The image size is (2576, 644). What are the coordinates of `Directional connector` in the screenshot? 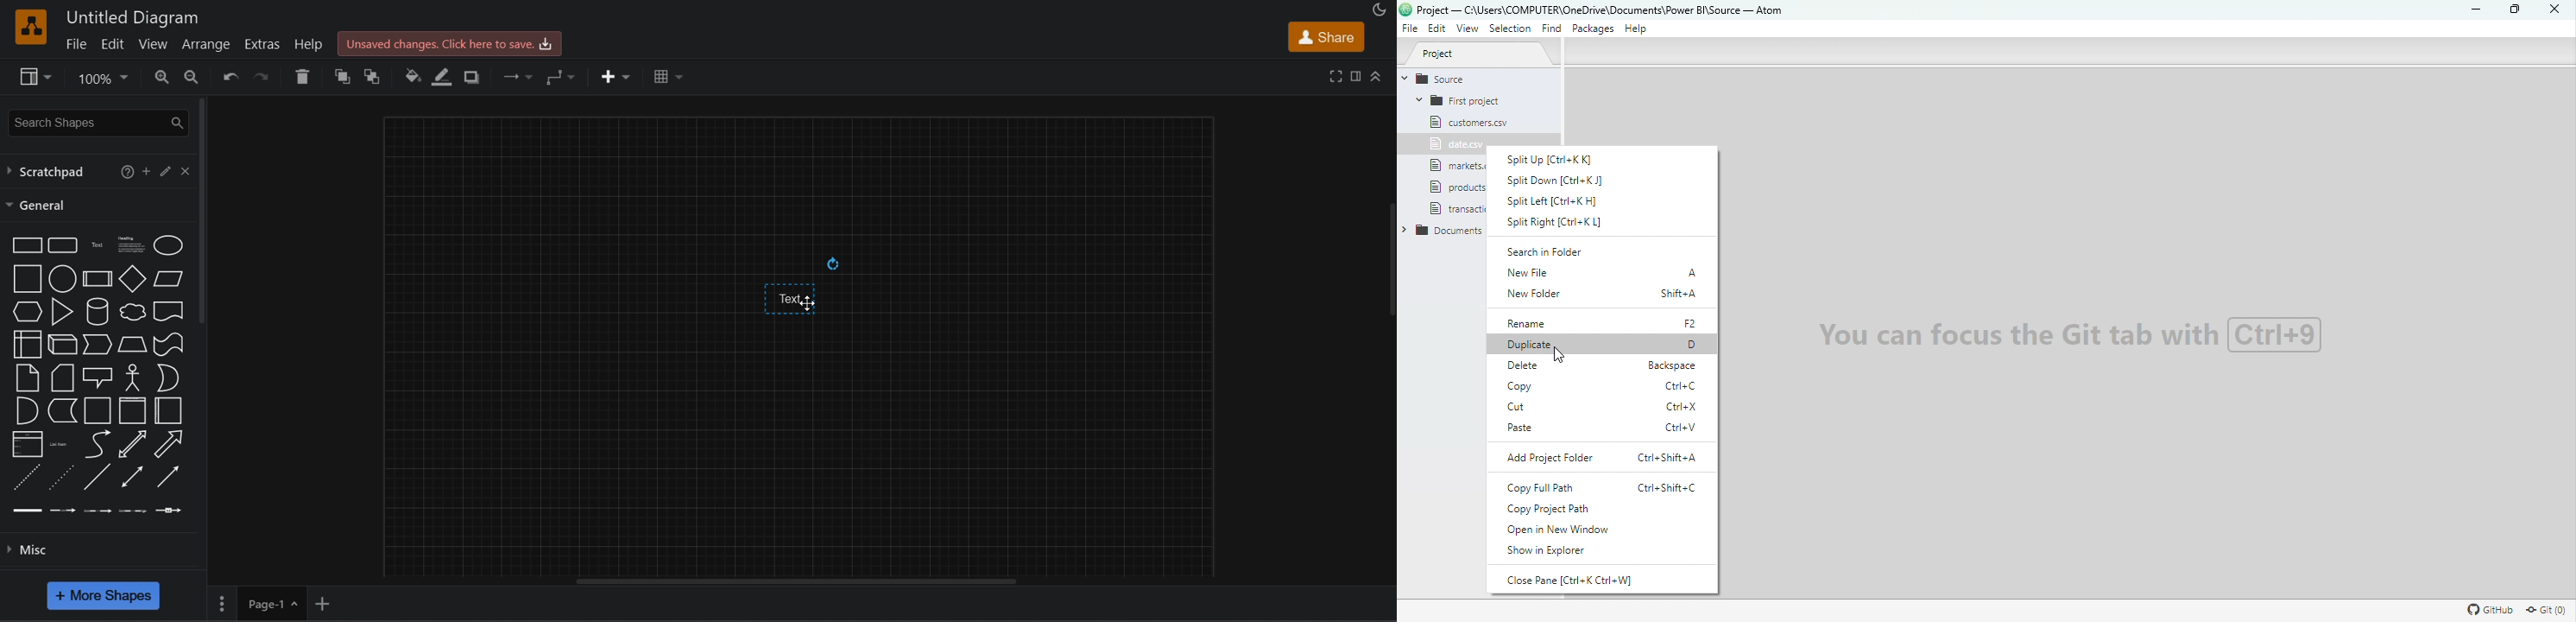 It's located at (169, 477).